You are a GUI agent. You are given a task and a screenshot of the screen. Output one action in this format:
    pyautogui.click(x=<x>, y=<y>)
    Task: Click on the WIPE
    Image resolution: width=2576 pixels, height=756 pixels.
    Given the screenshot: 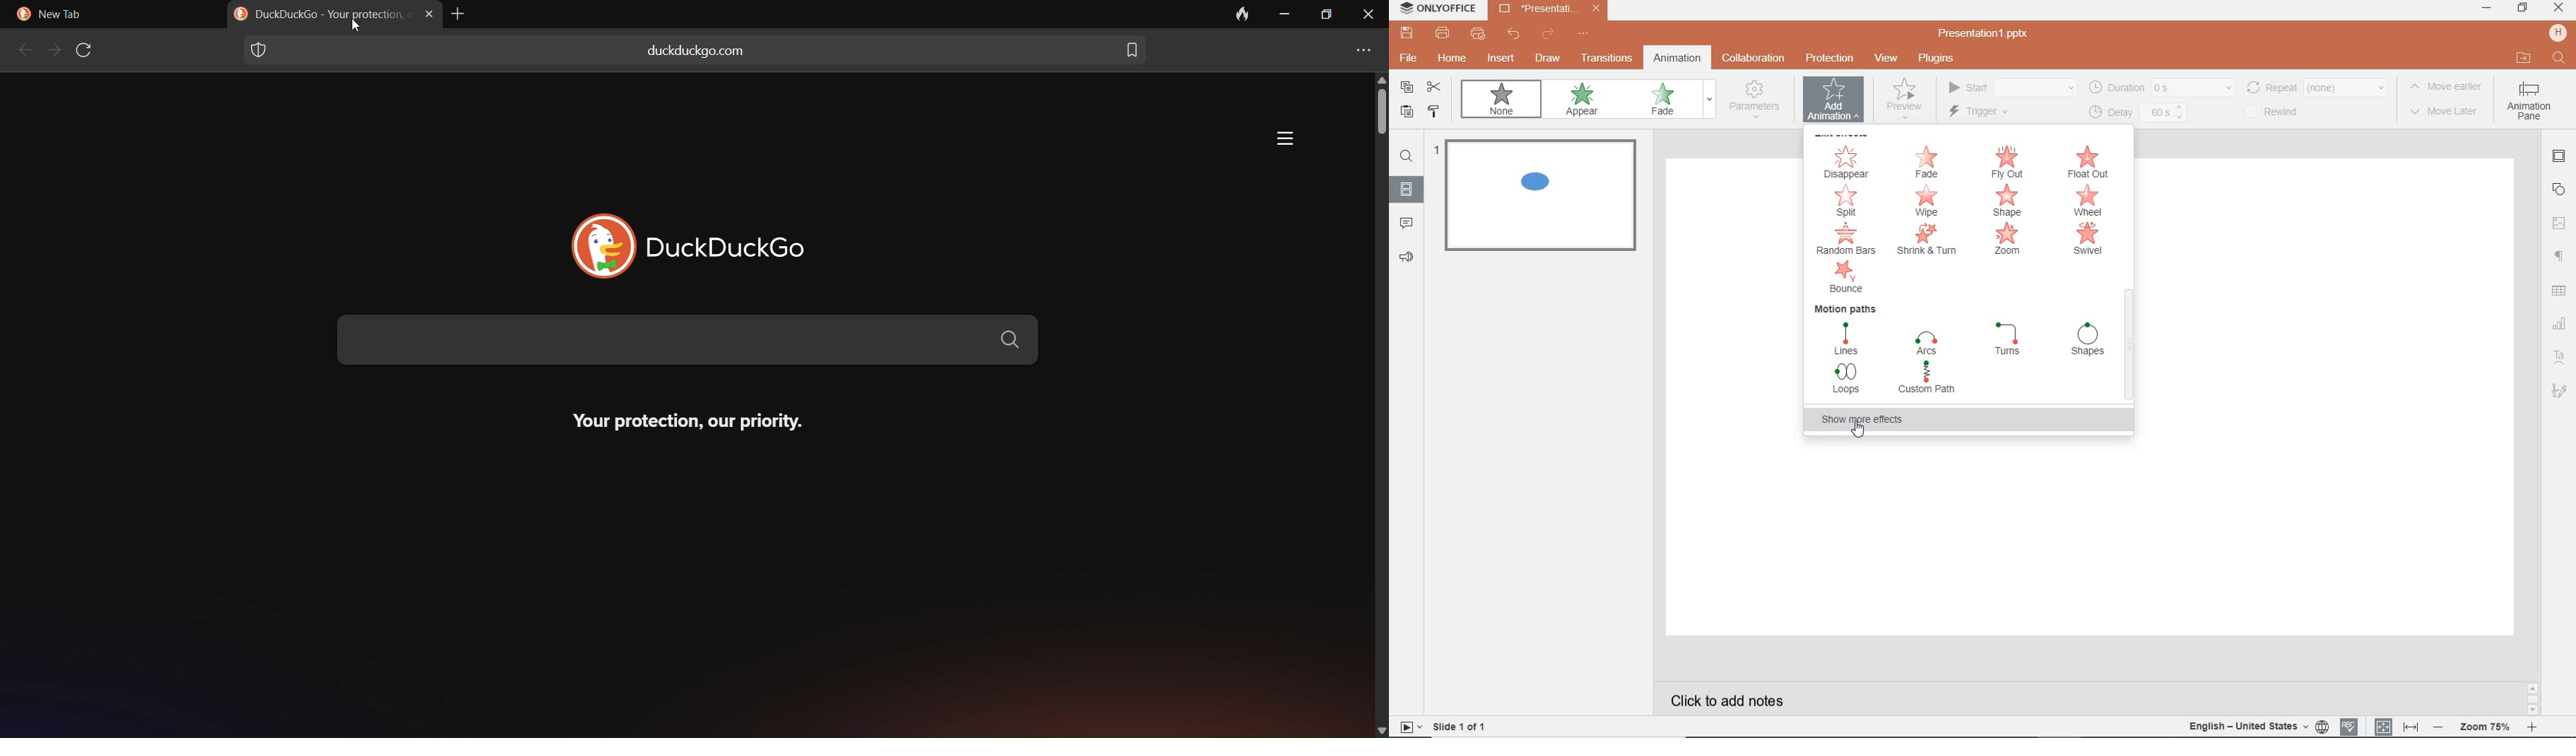 What is the action you would take?
    pyautogui.click(x=1932, y=201)
    